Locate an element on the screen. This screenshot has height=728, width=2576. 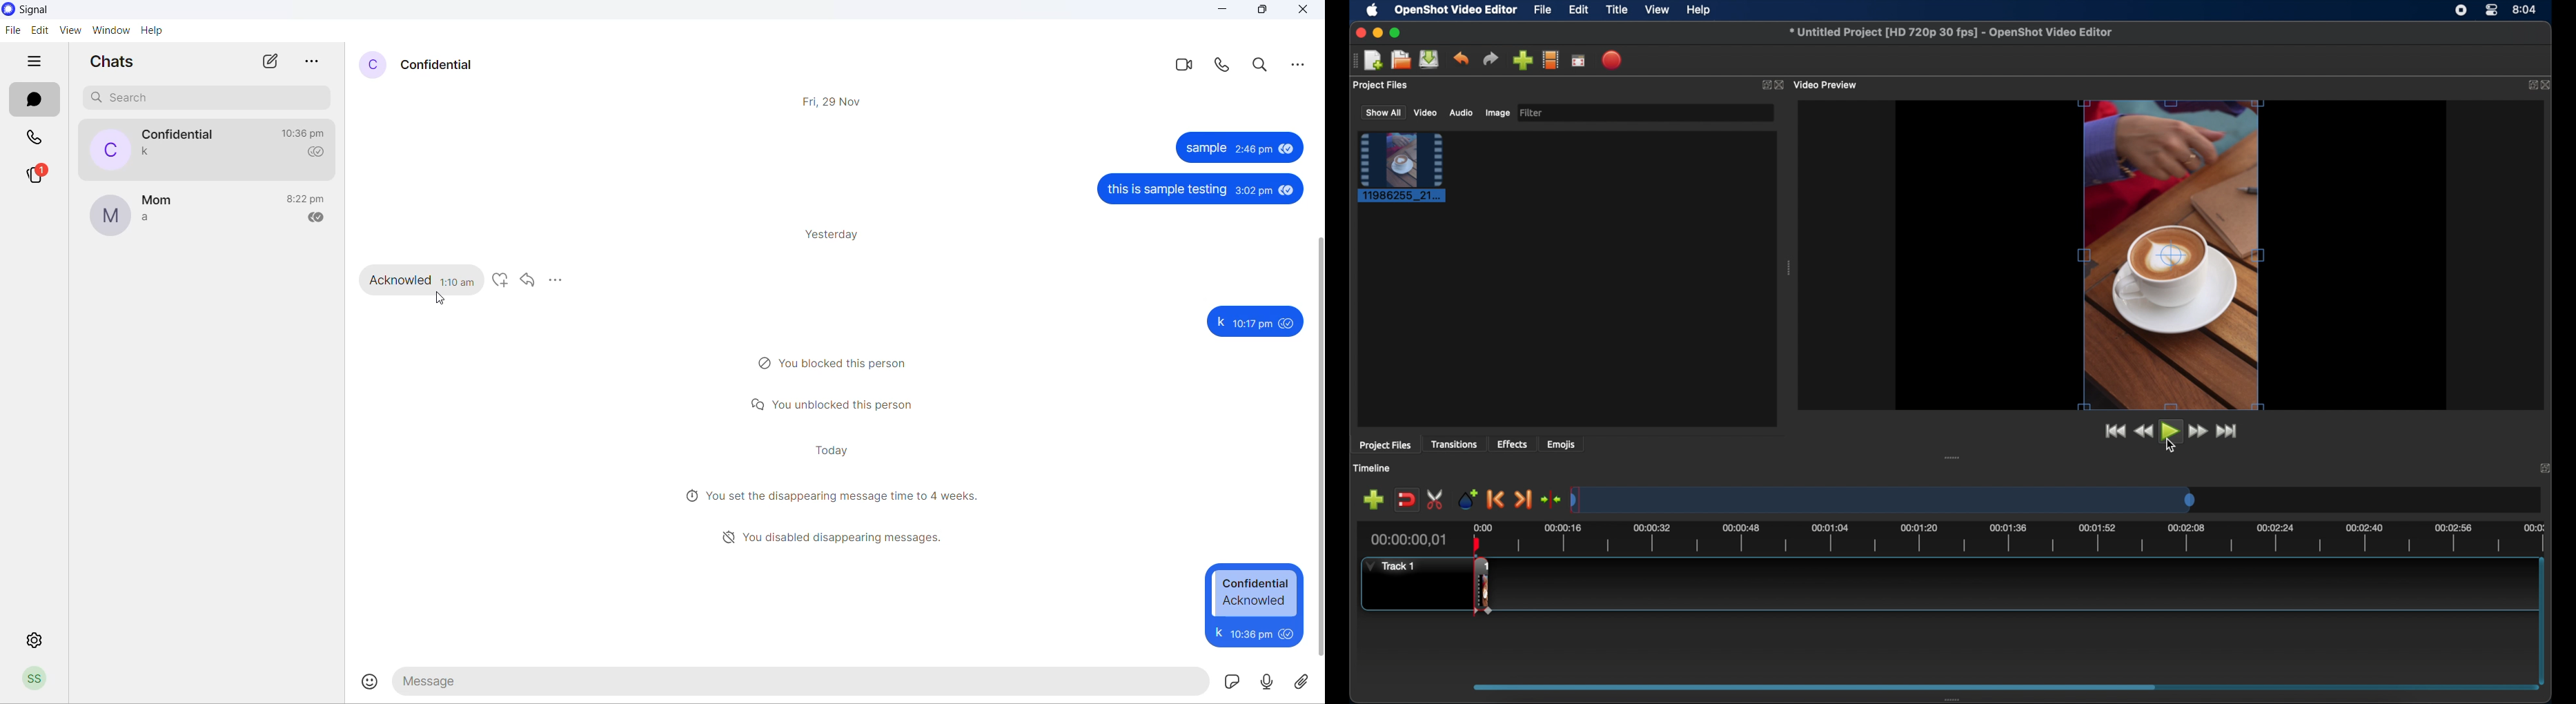
jump to end is located at coordinates (2226, 432).